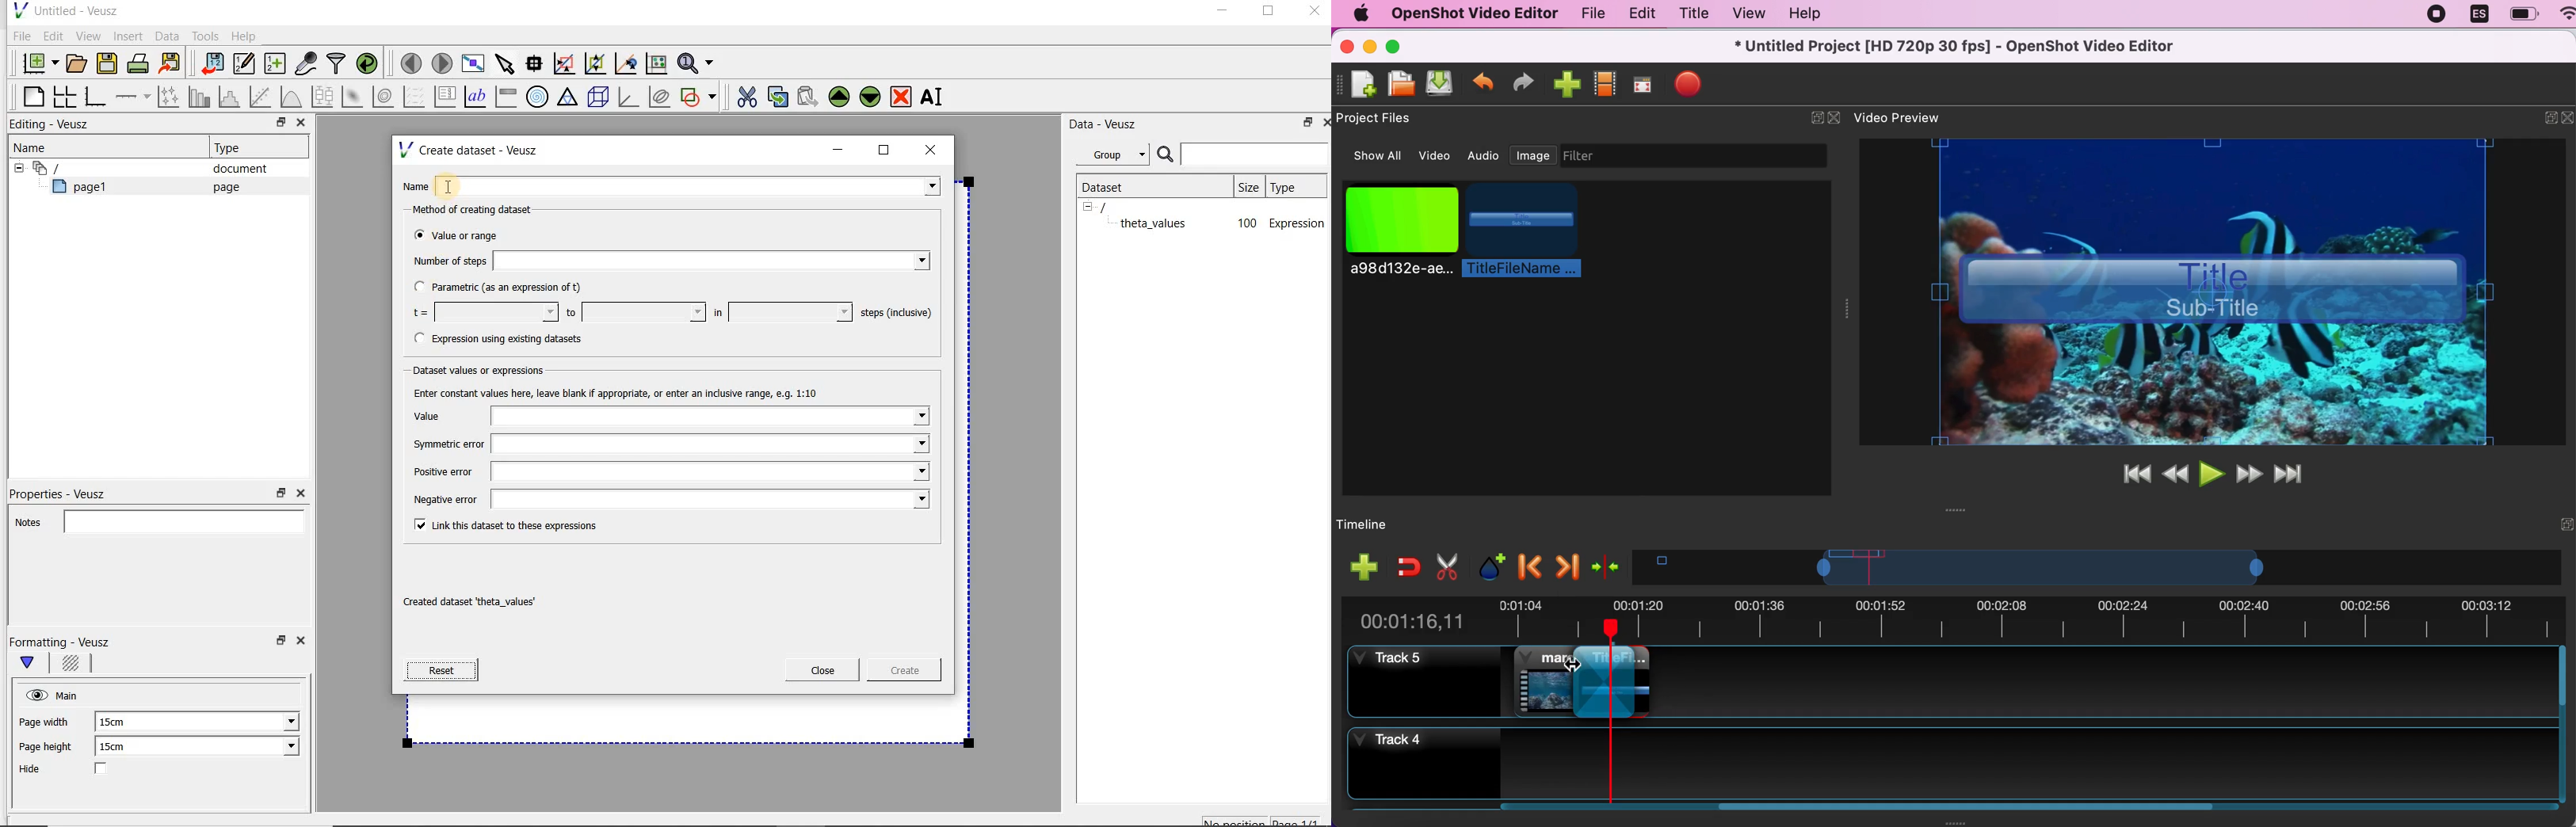 Image resolution: width=2576 pixels, height=840 pixels. What do you see at coordinates (155, 520) in the screenshot?
I see `Notes` at bounding box center [155, 520].